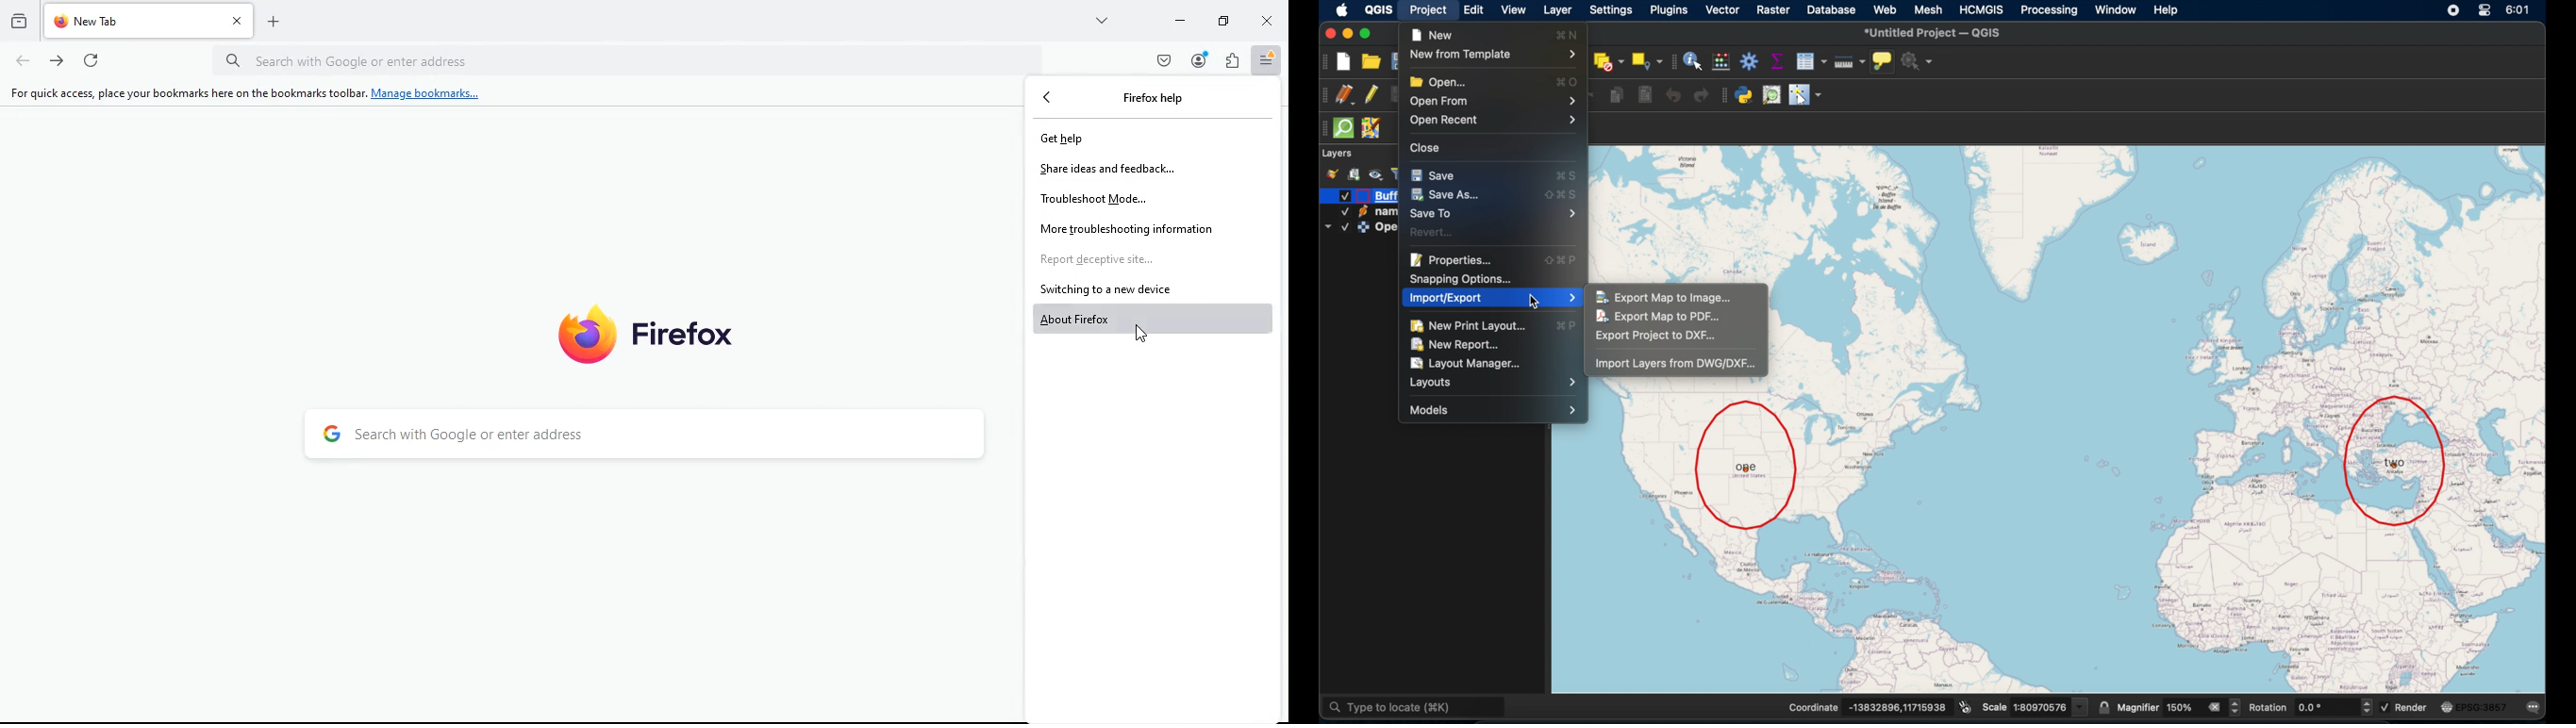 The height and width of the screenshot is (728, 2576). What do you see at coordinates (1669, 296) in the screenshot?
I see `export map to image` at bounding box center [1669, 296].